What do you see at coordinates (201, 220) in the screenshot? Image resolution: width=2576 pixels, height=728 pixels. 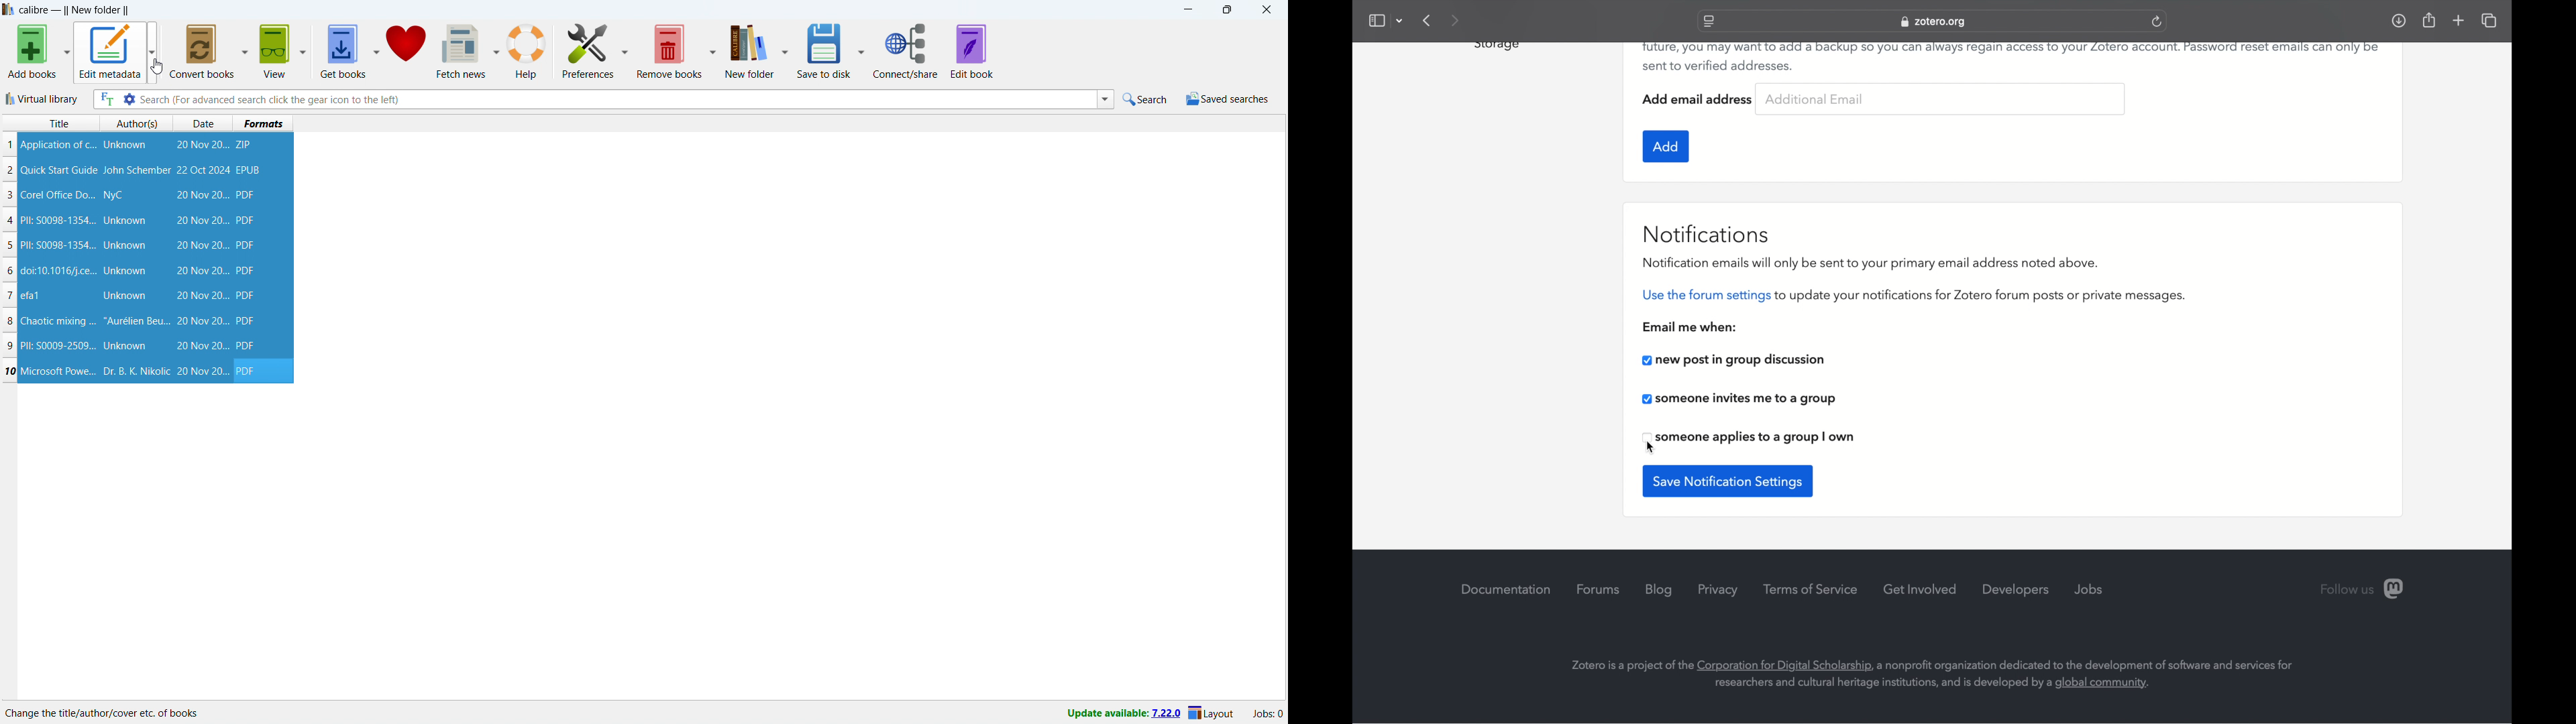 I see `20 Nov 20...` at bounding box center [201, 220].